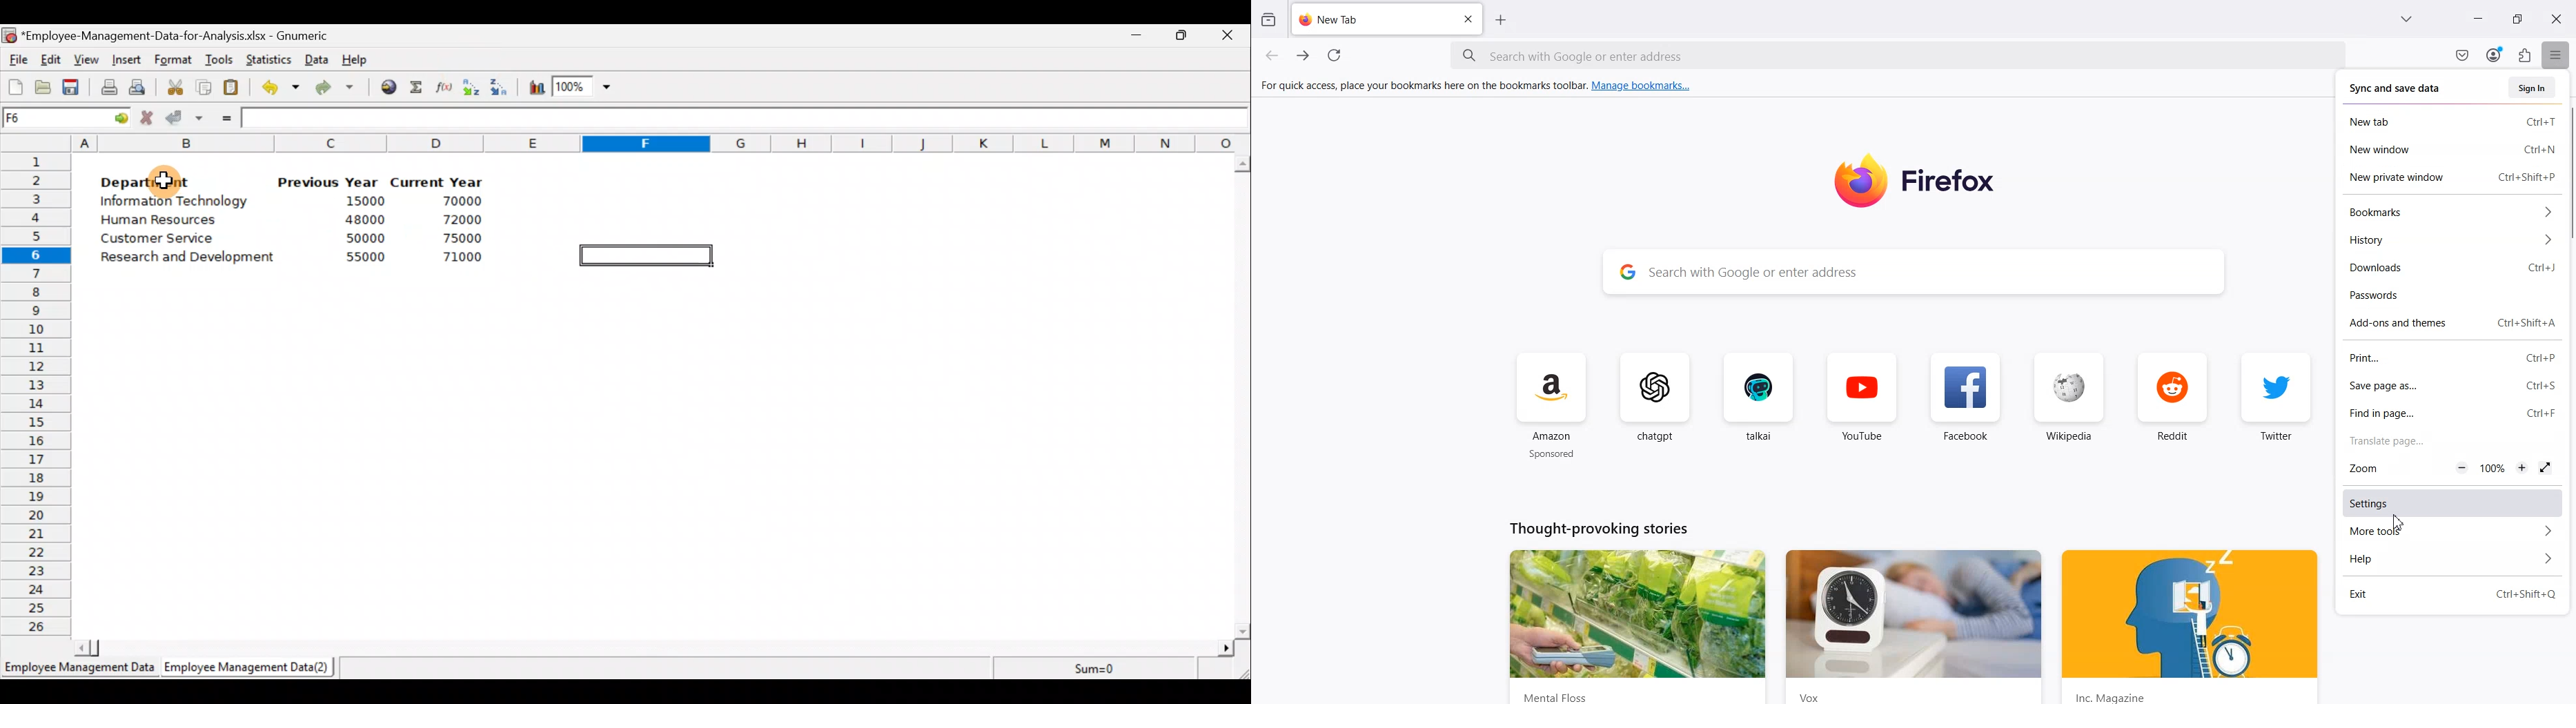 The height and width of the screenshot is (728, 2576). What do you see at coordinates (1965, 407) in the screenshot?
I see `Facebook` at bounding box center [1965, 407].